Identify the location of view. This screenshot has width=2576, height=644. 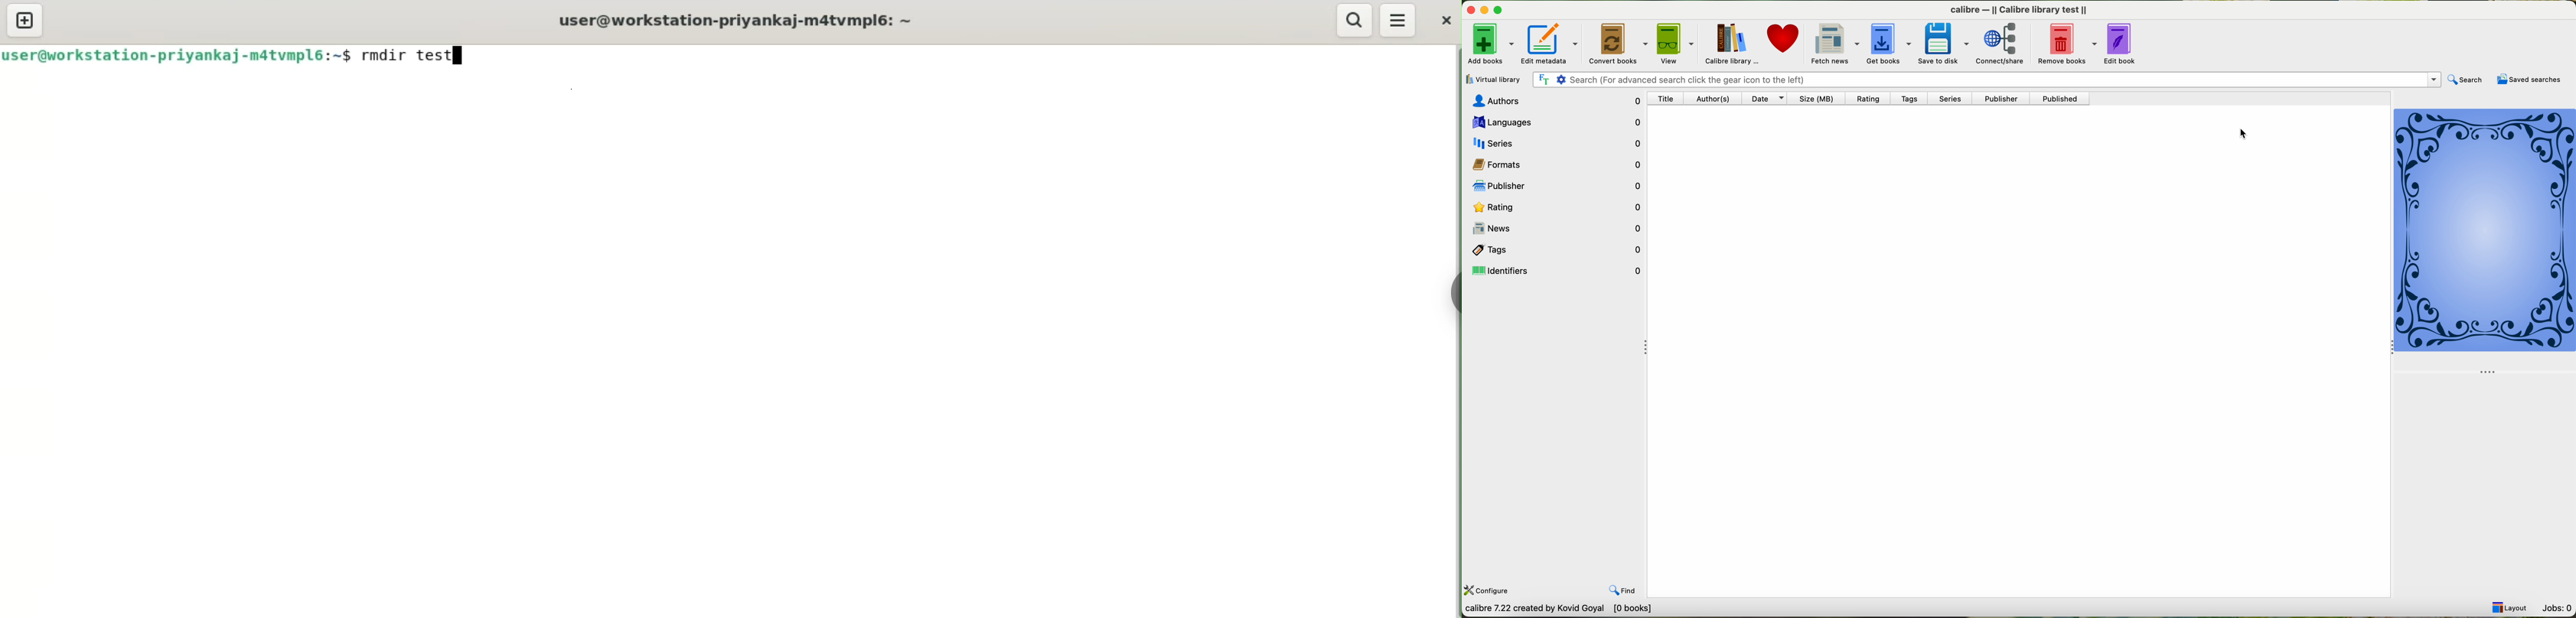
(1675, 44).